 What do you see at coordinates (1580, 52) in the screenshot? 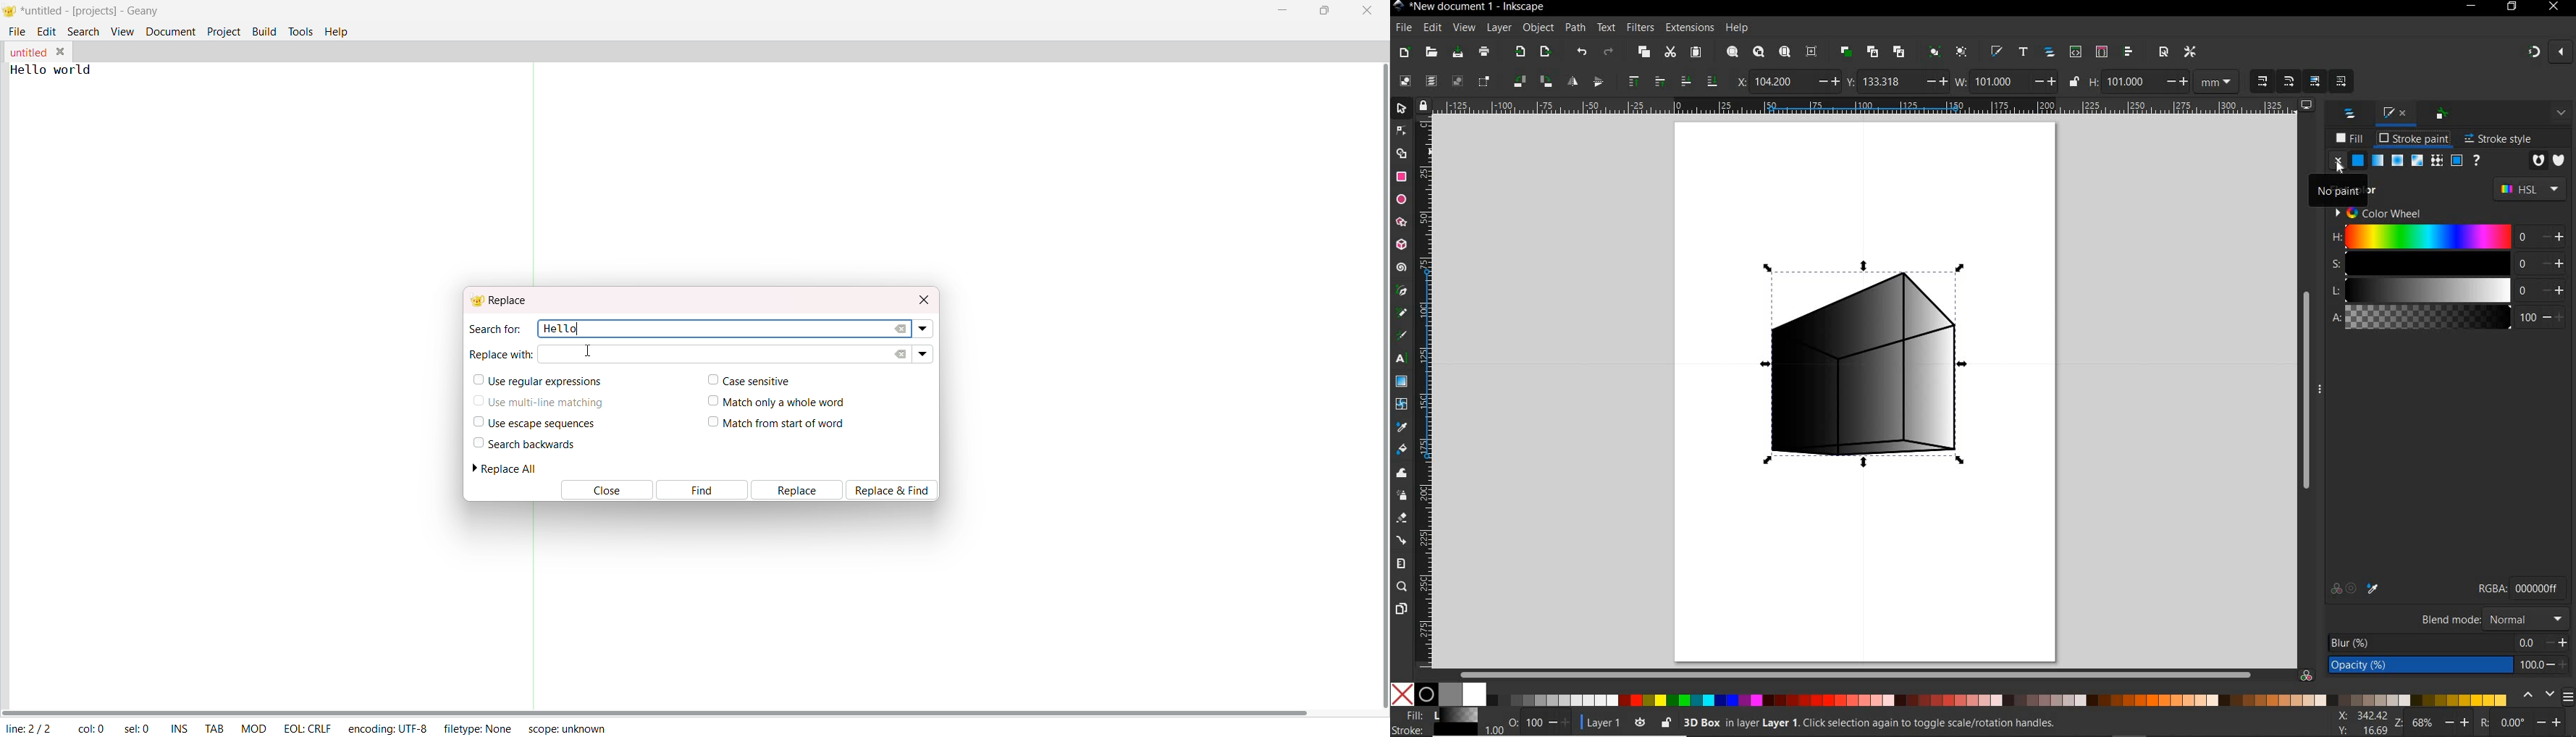
I see `UNDO` at bounding box center [1580, 52].